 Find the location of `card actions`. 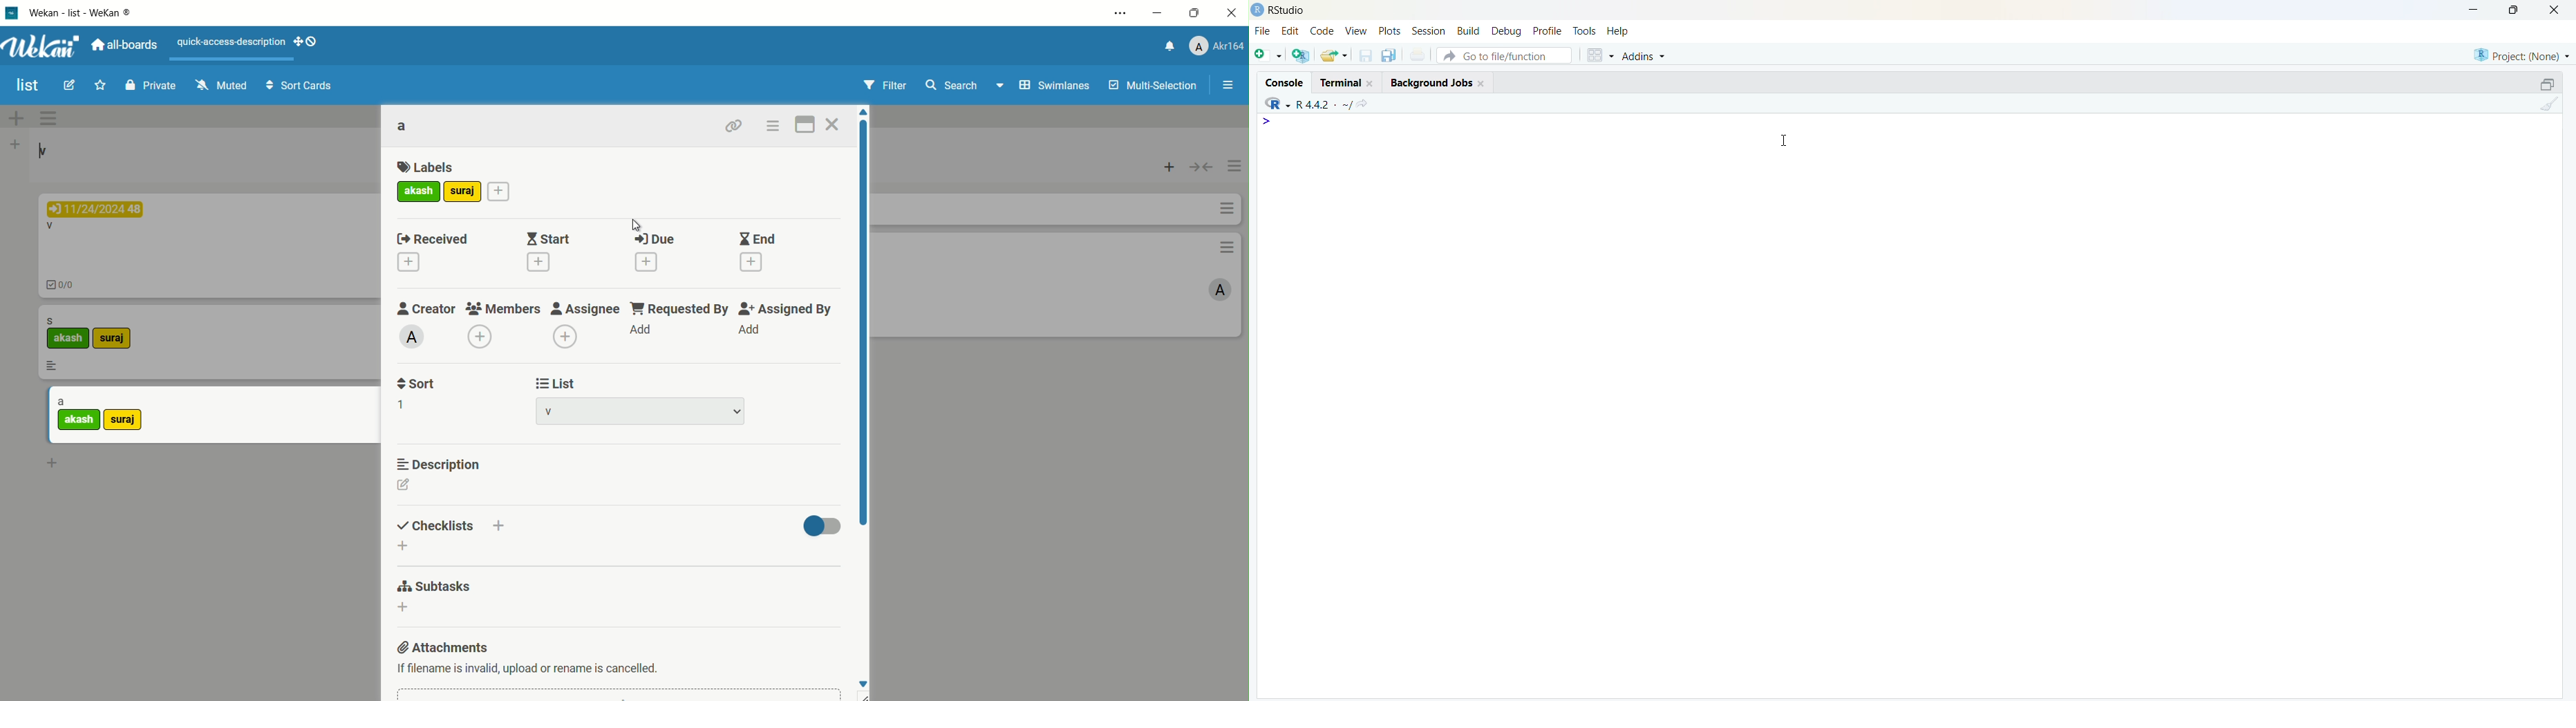

card actions is located at coordinates (772, 126).